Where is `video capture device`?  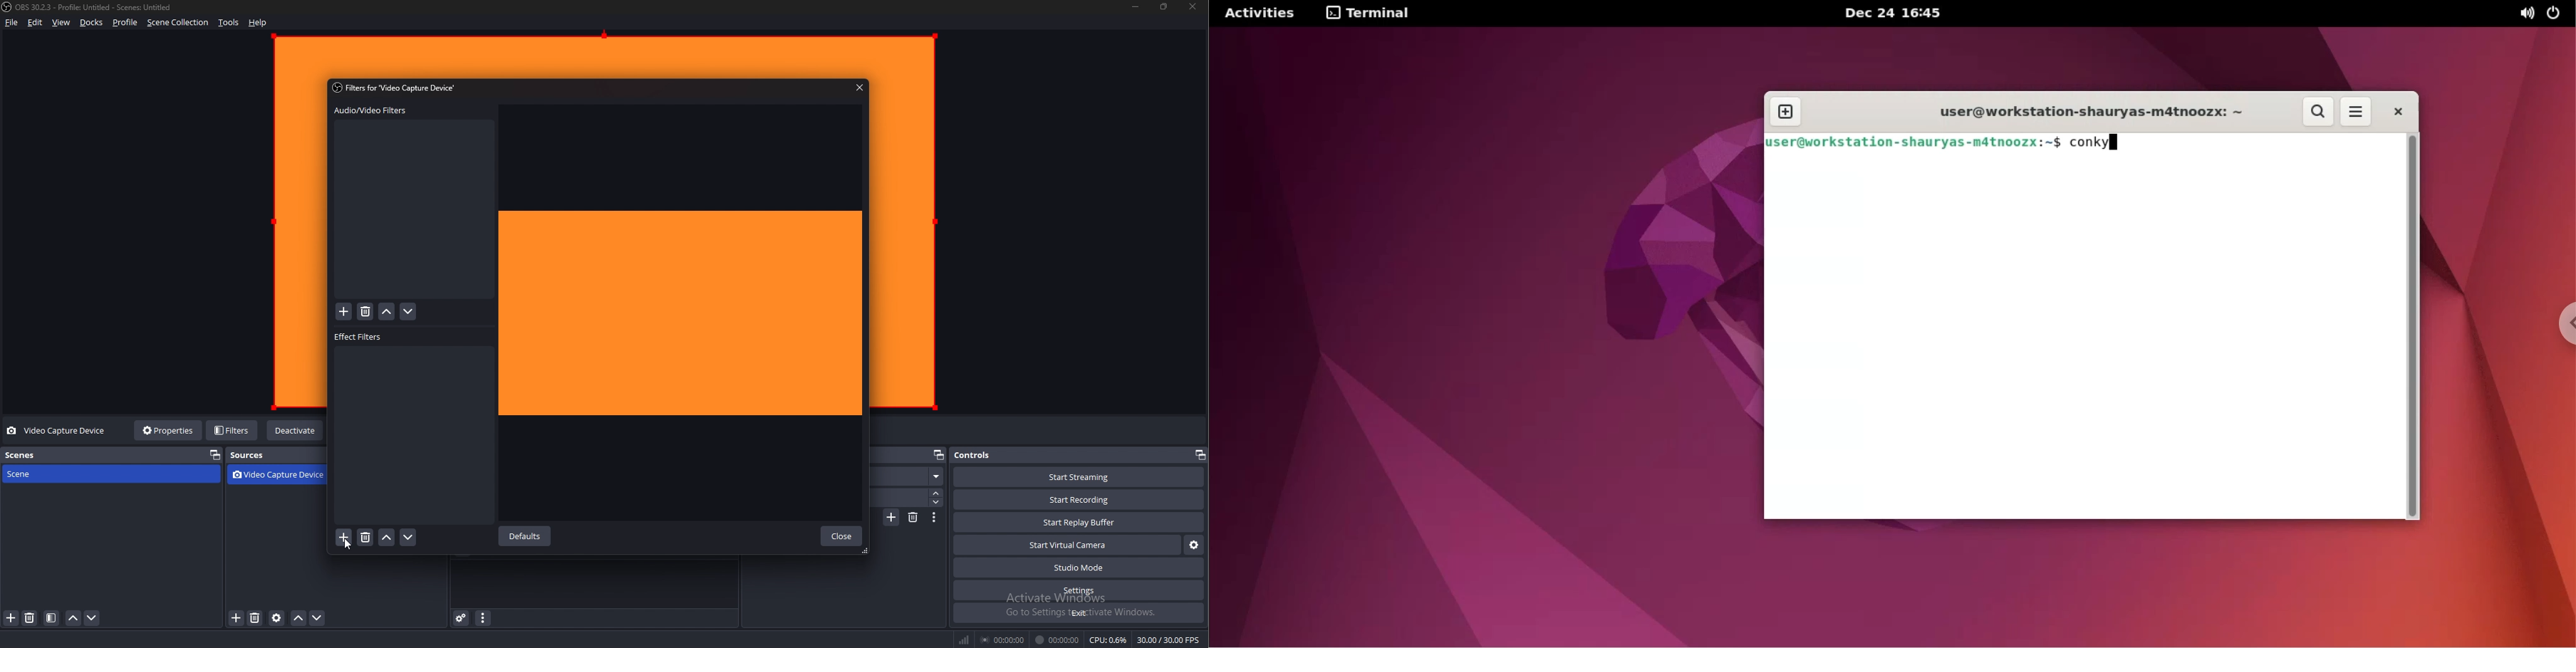
video capture device is located at coordinates (282, 476).